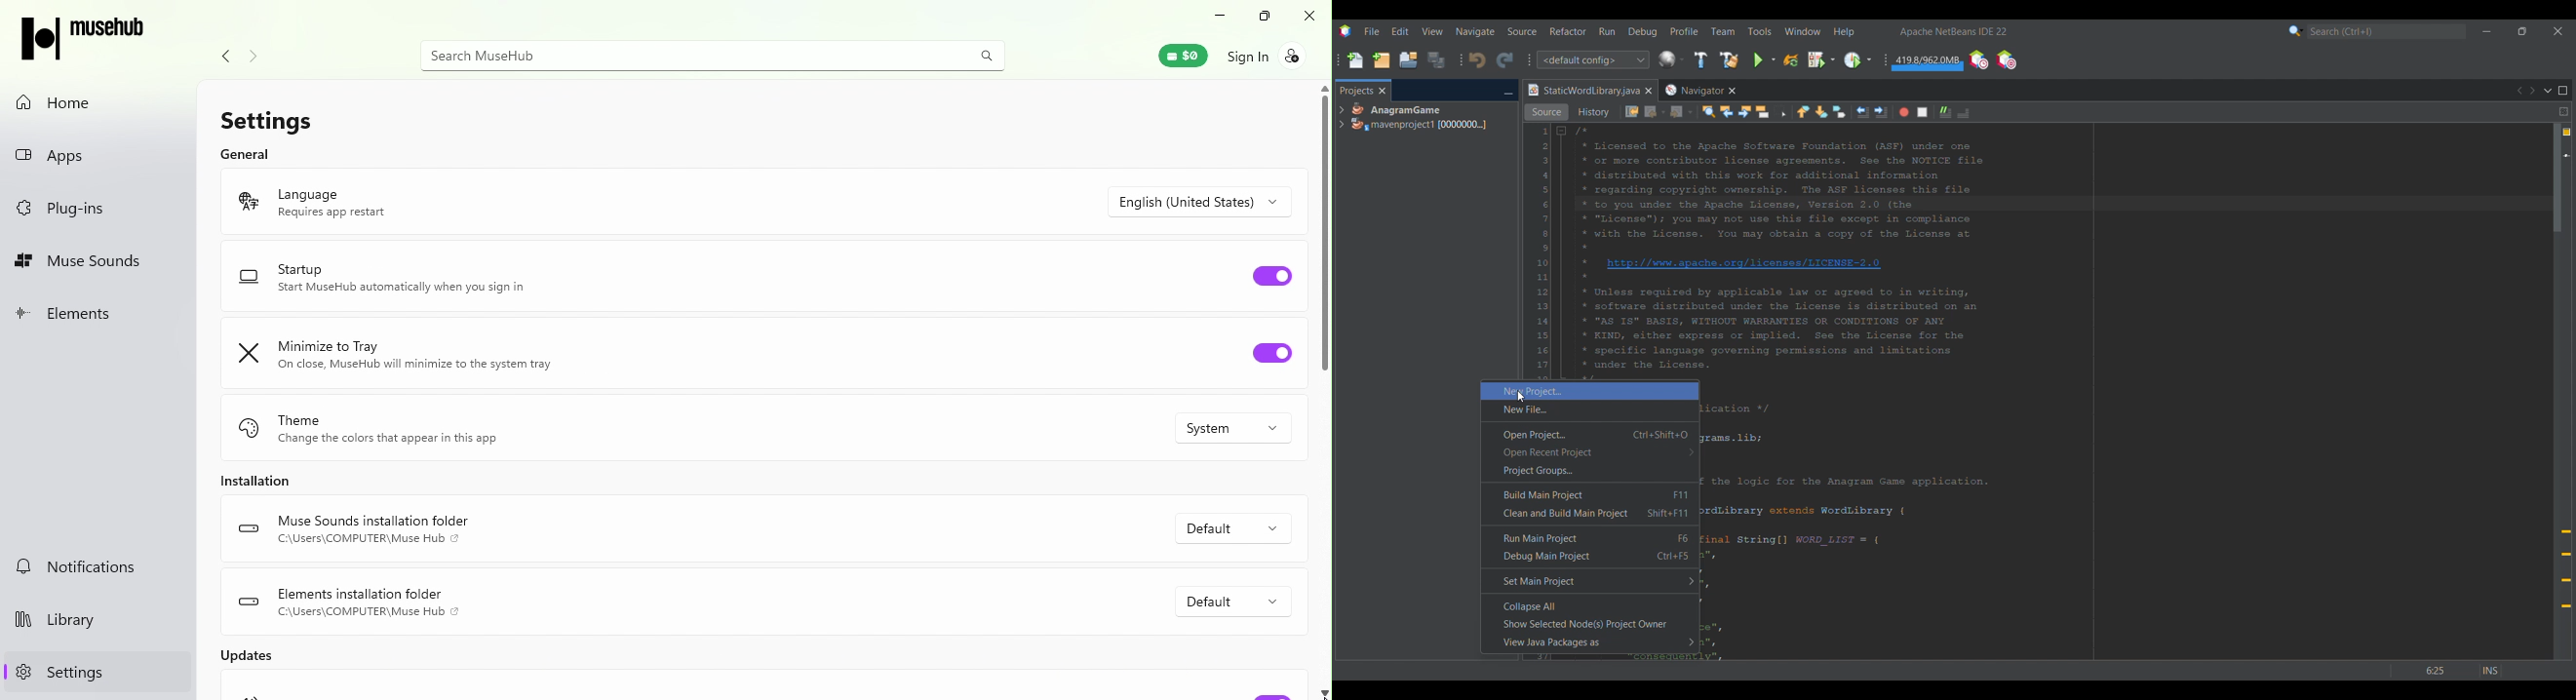  What do you see at coordinates (85, 262) in the screenshot?
I see `Muse sounds` at bounding box center [85, 262].